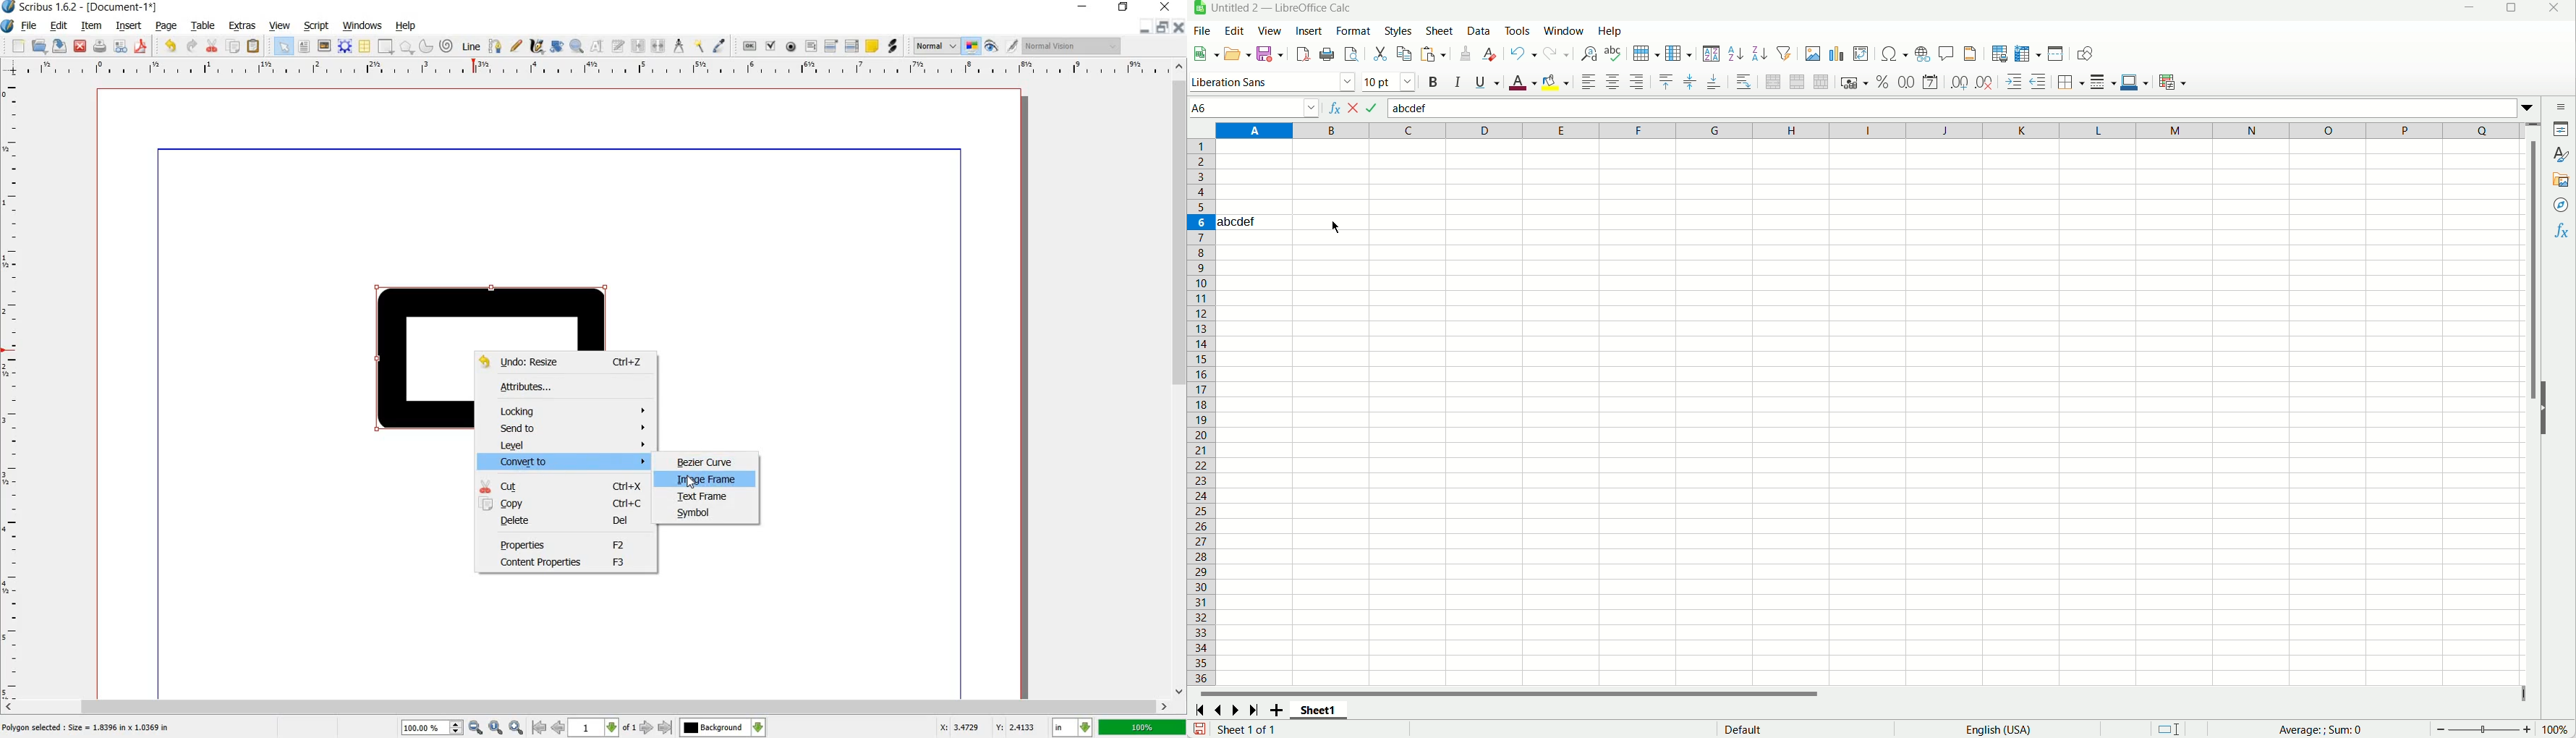 The height and width of the screenshot is (756, 2576). Describe the element at coordinates (698, 45) in the screenshot. I see `copy item properties` at that location.